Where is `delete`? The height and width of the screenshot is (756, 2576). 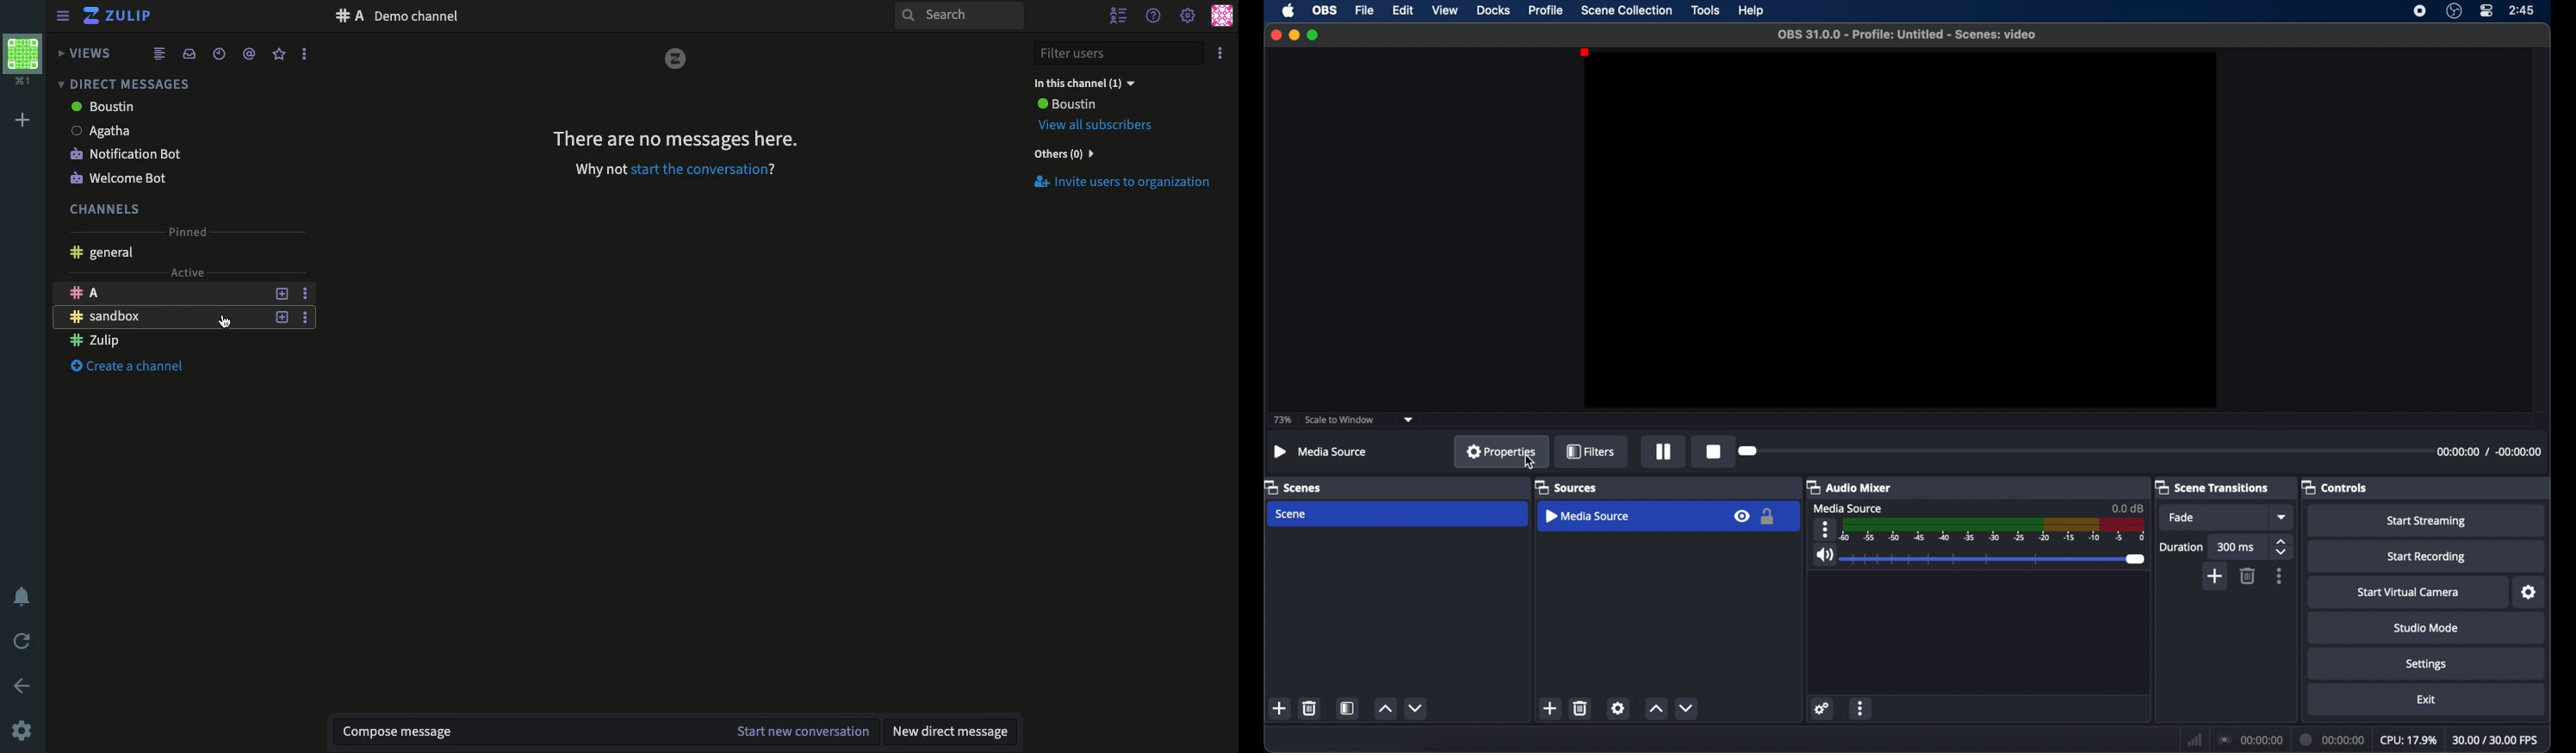
delete is located at coordinates (1310, 708).